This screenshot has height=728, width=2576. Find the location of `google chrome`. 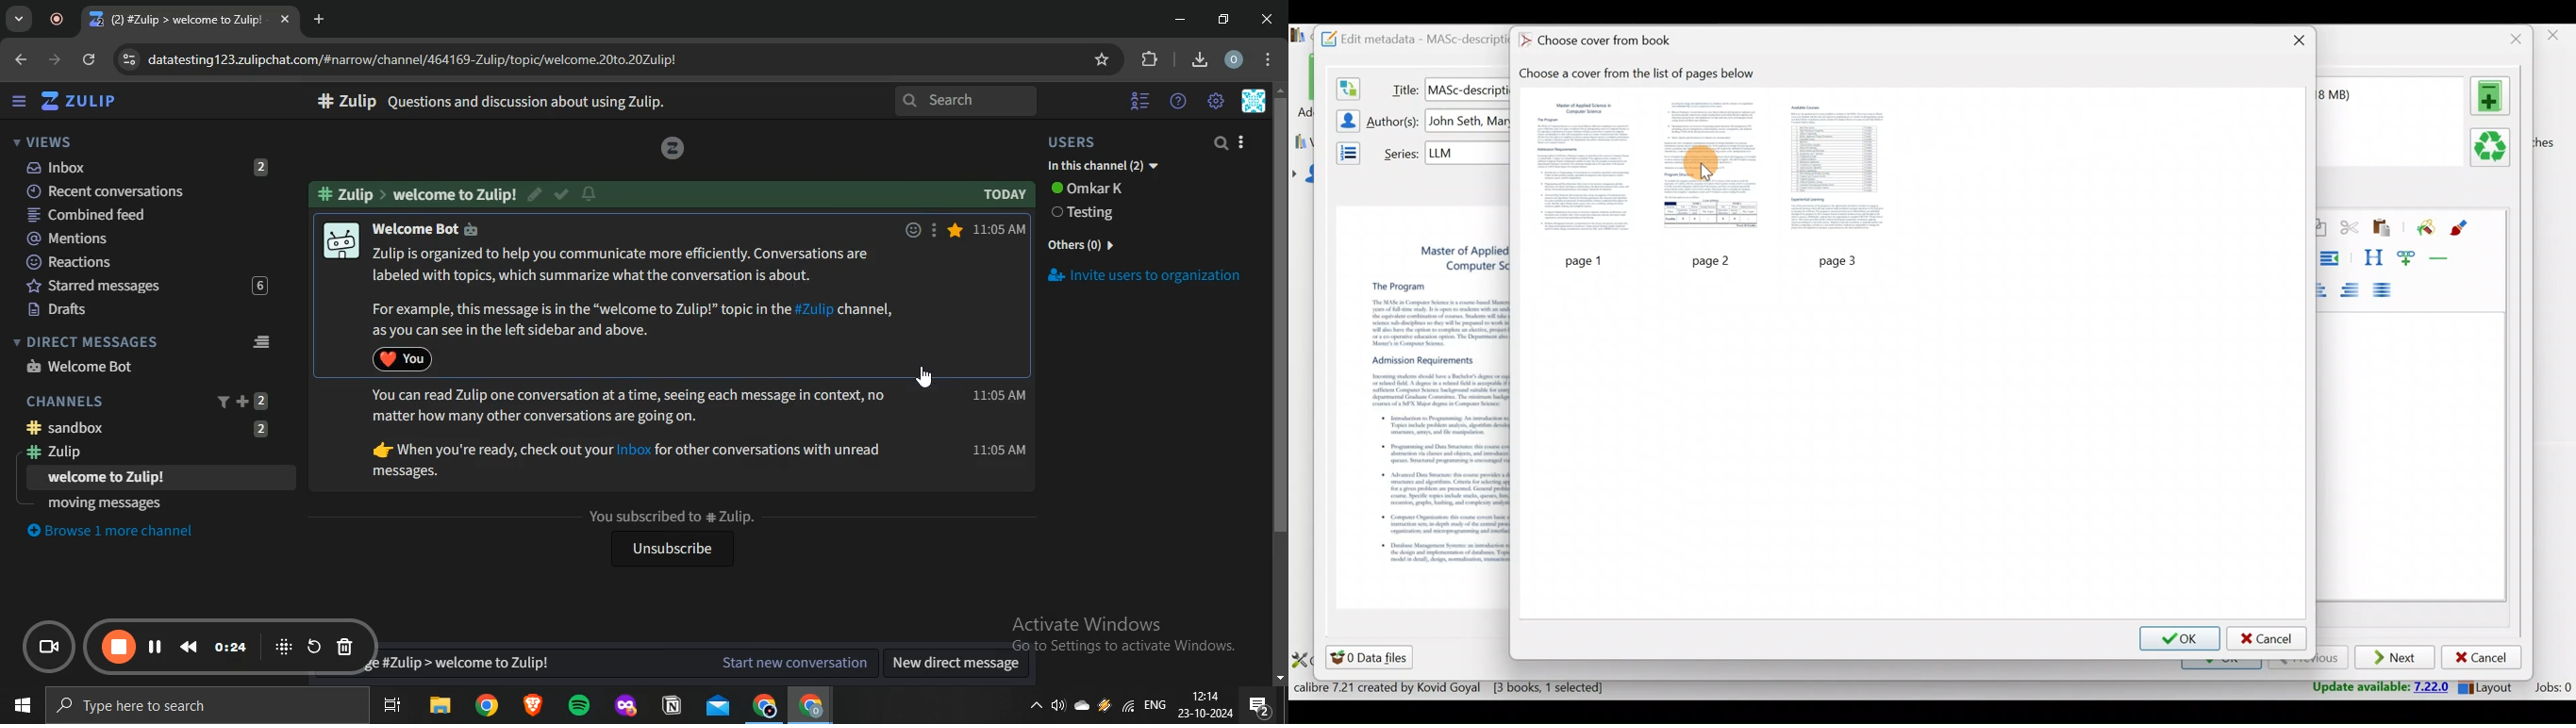

google chrome is located at coordinates (763, 706).